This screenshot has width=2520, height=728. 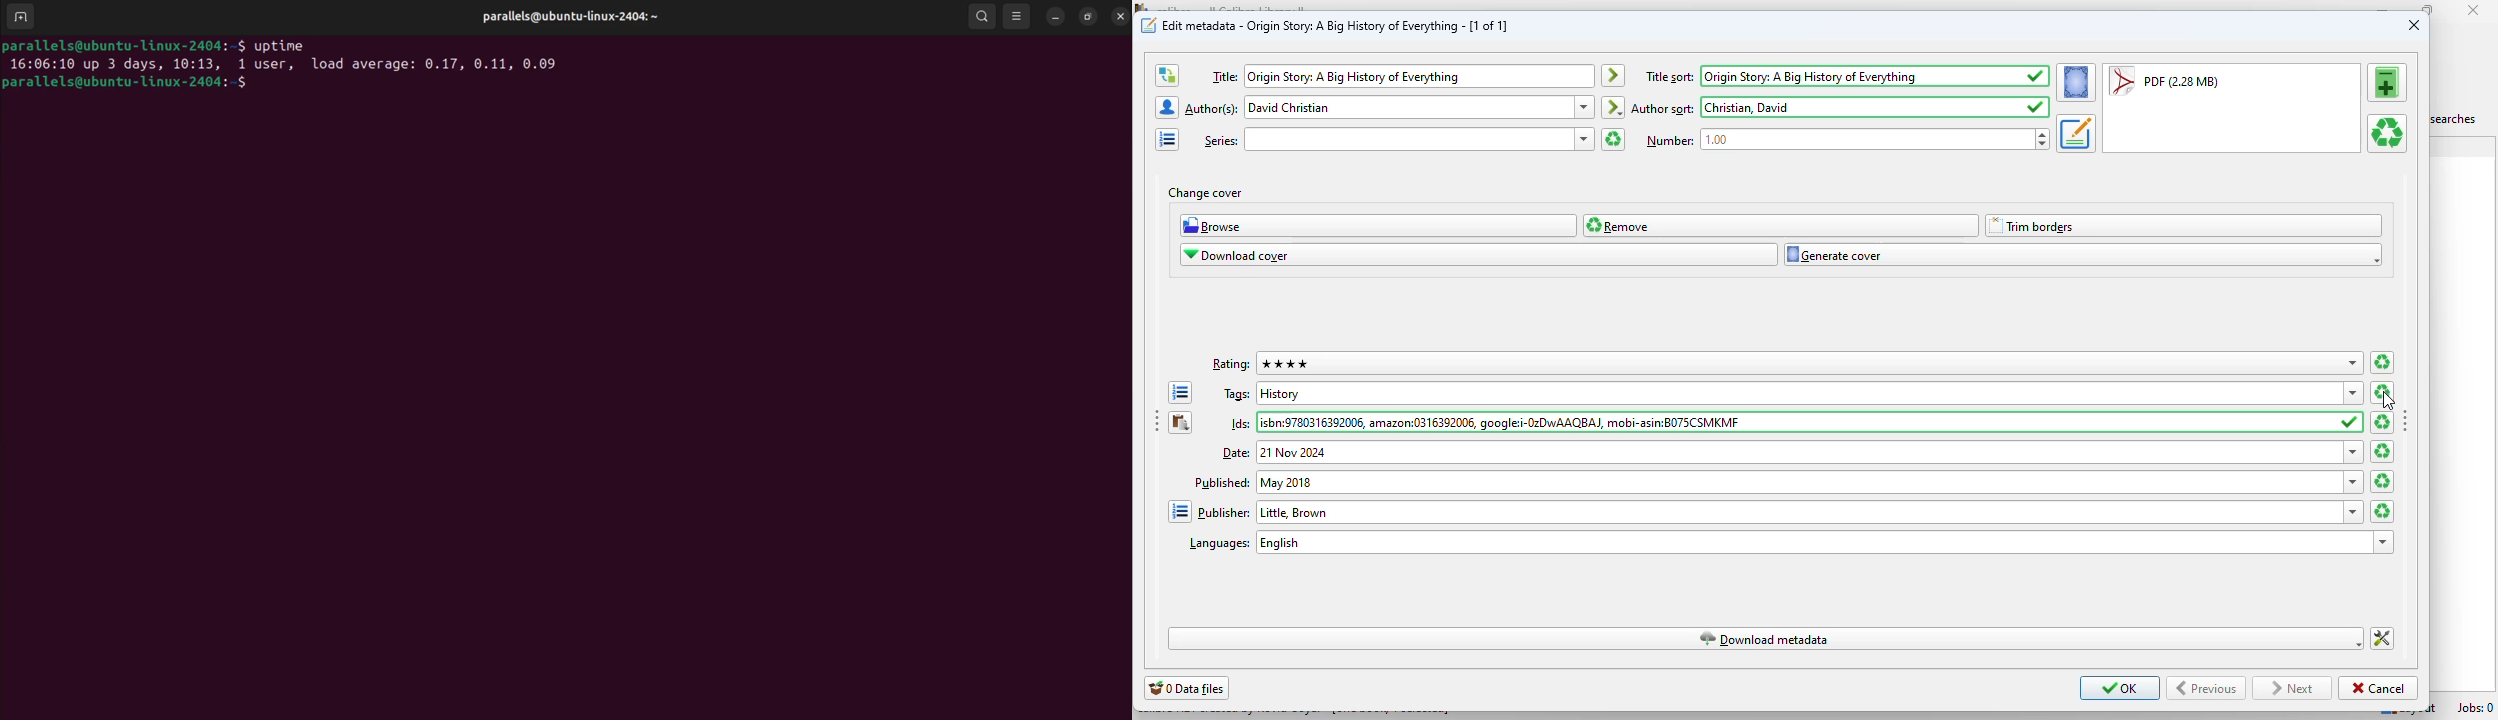 I want to click on languages: english, so click(x=1813, y=542).